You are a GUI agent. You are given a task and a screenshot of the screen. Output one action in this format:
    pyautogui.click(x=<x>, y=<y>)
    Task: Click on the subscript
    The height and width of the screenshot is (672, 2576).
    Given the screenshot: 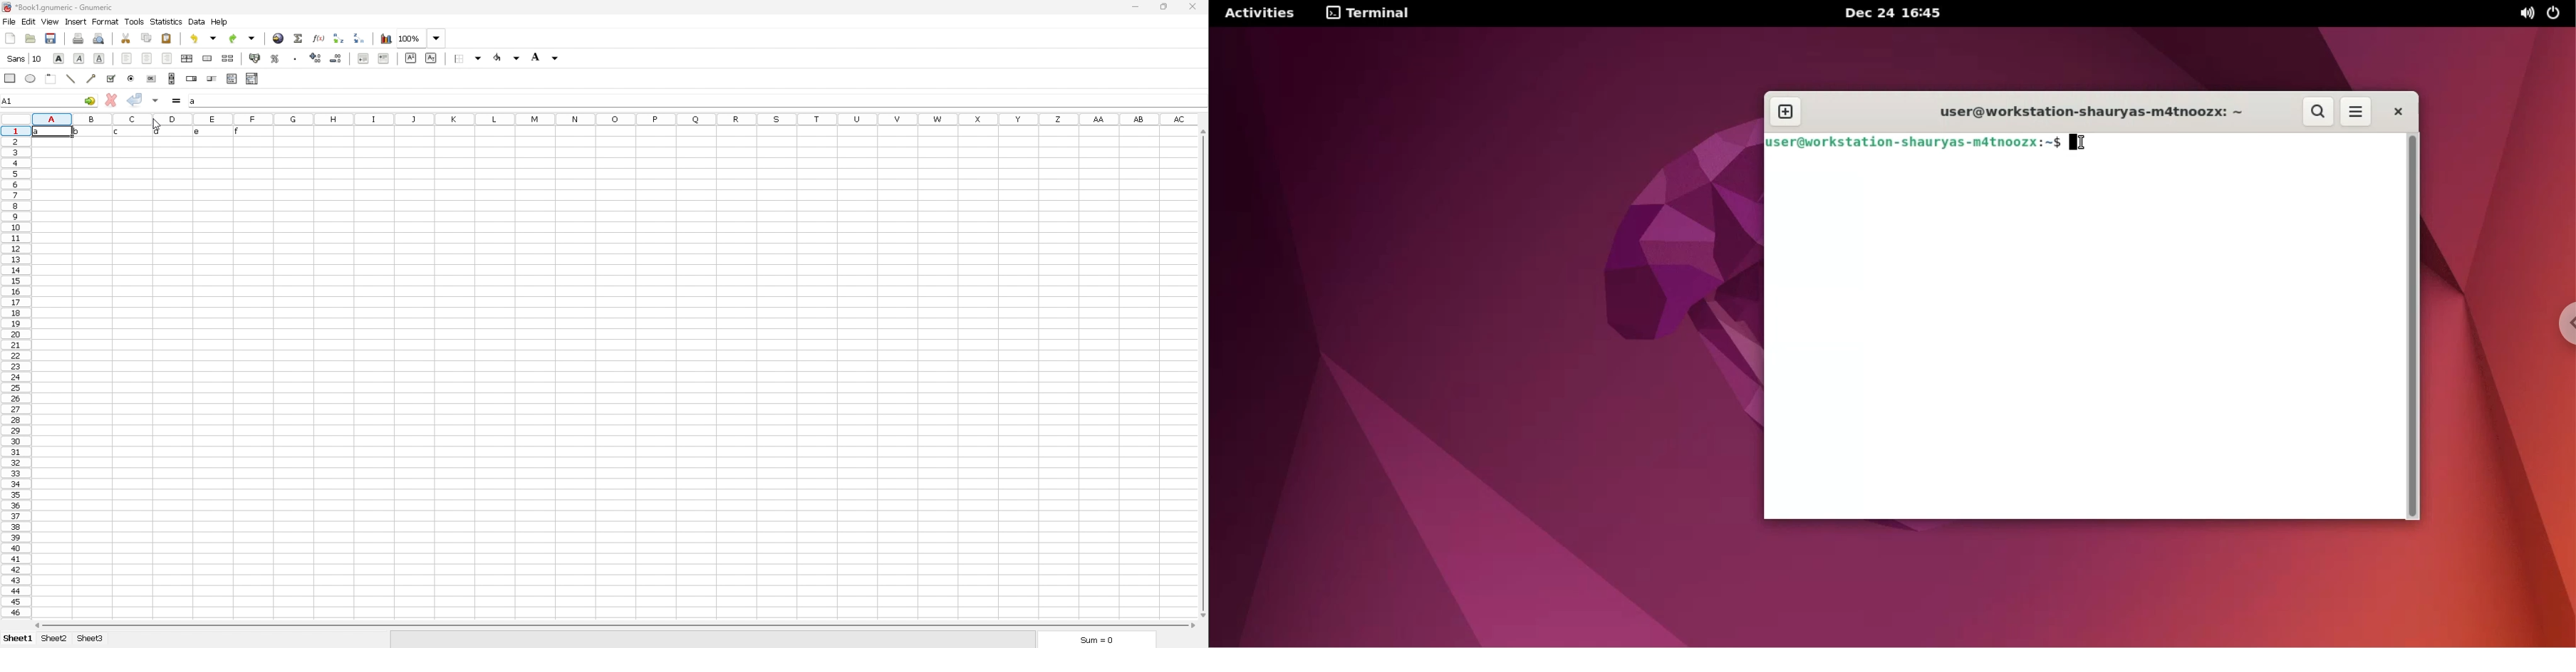 What is the action you would take?
    pyautogui.click(x=431, y=58)
    